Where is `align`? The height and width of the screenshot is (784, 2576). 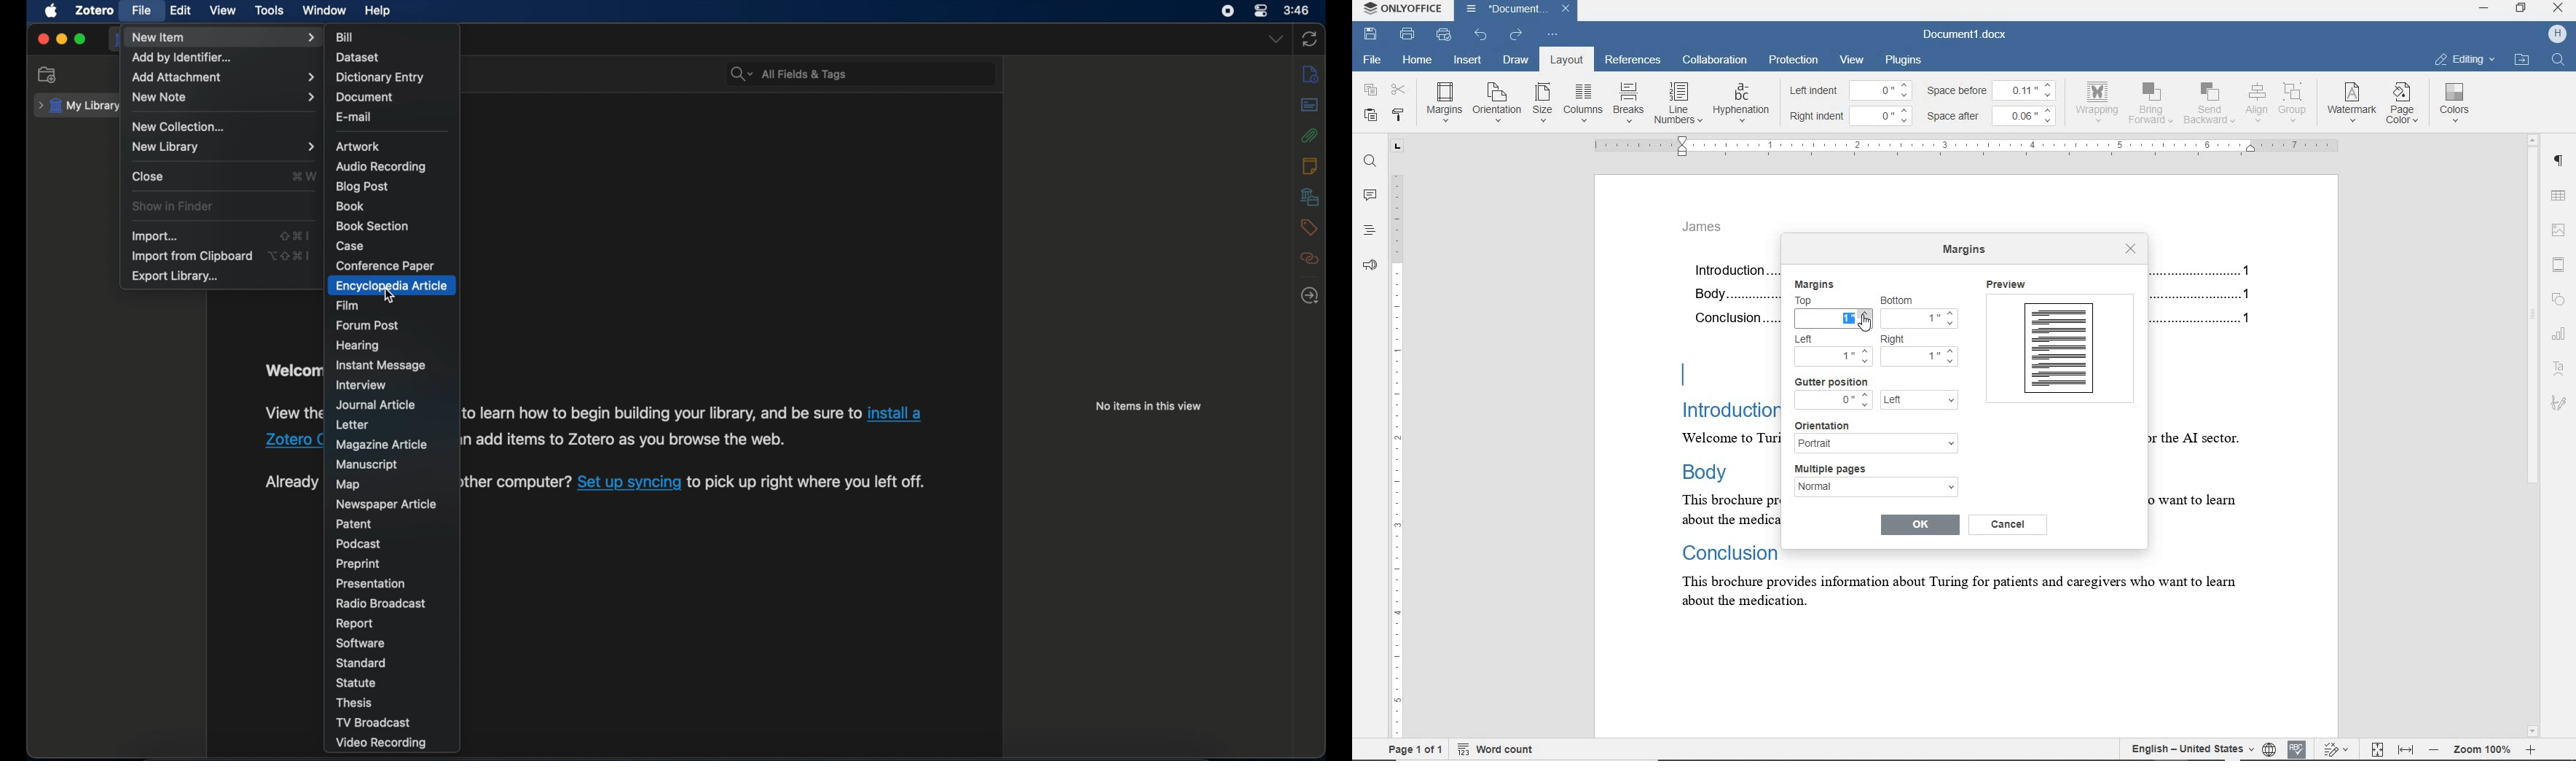
align is located at coordinates (2255, 102).